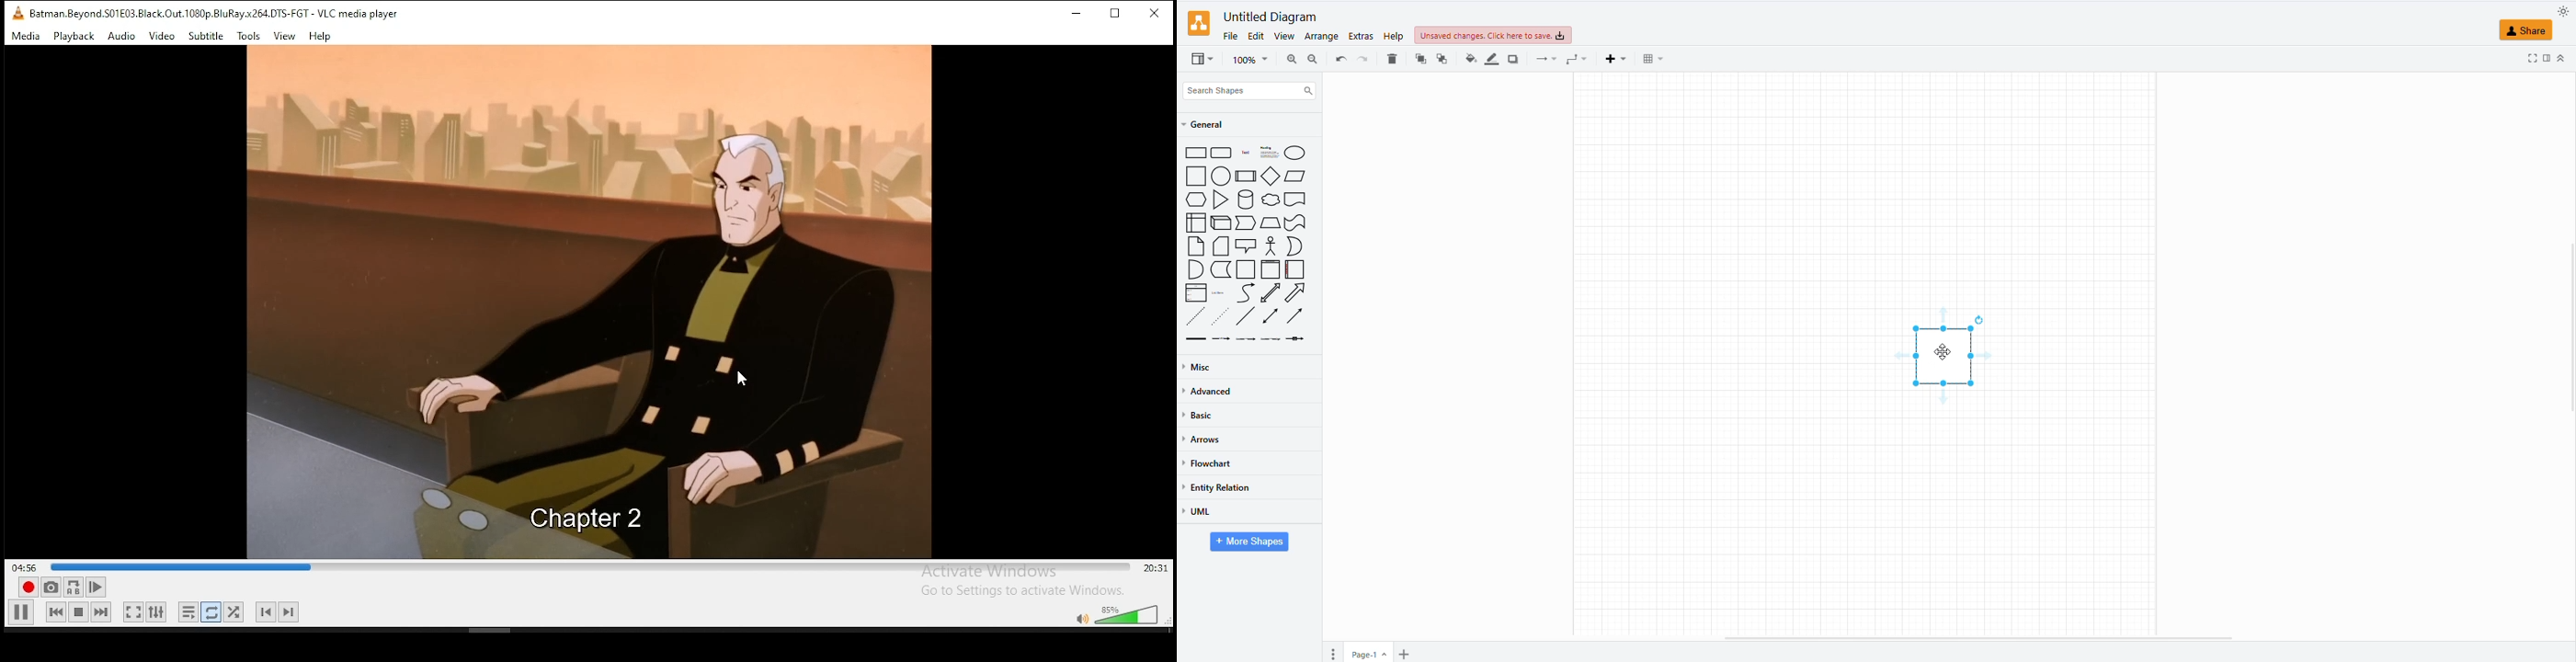 Image resolution: width=2576 pixels, height=672 pixels. I want to click on cube, so click(1220, 224).